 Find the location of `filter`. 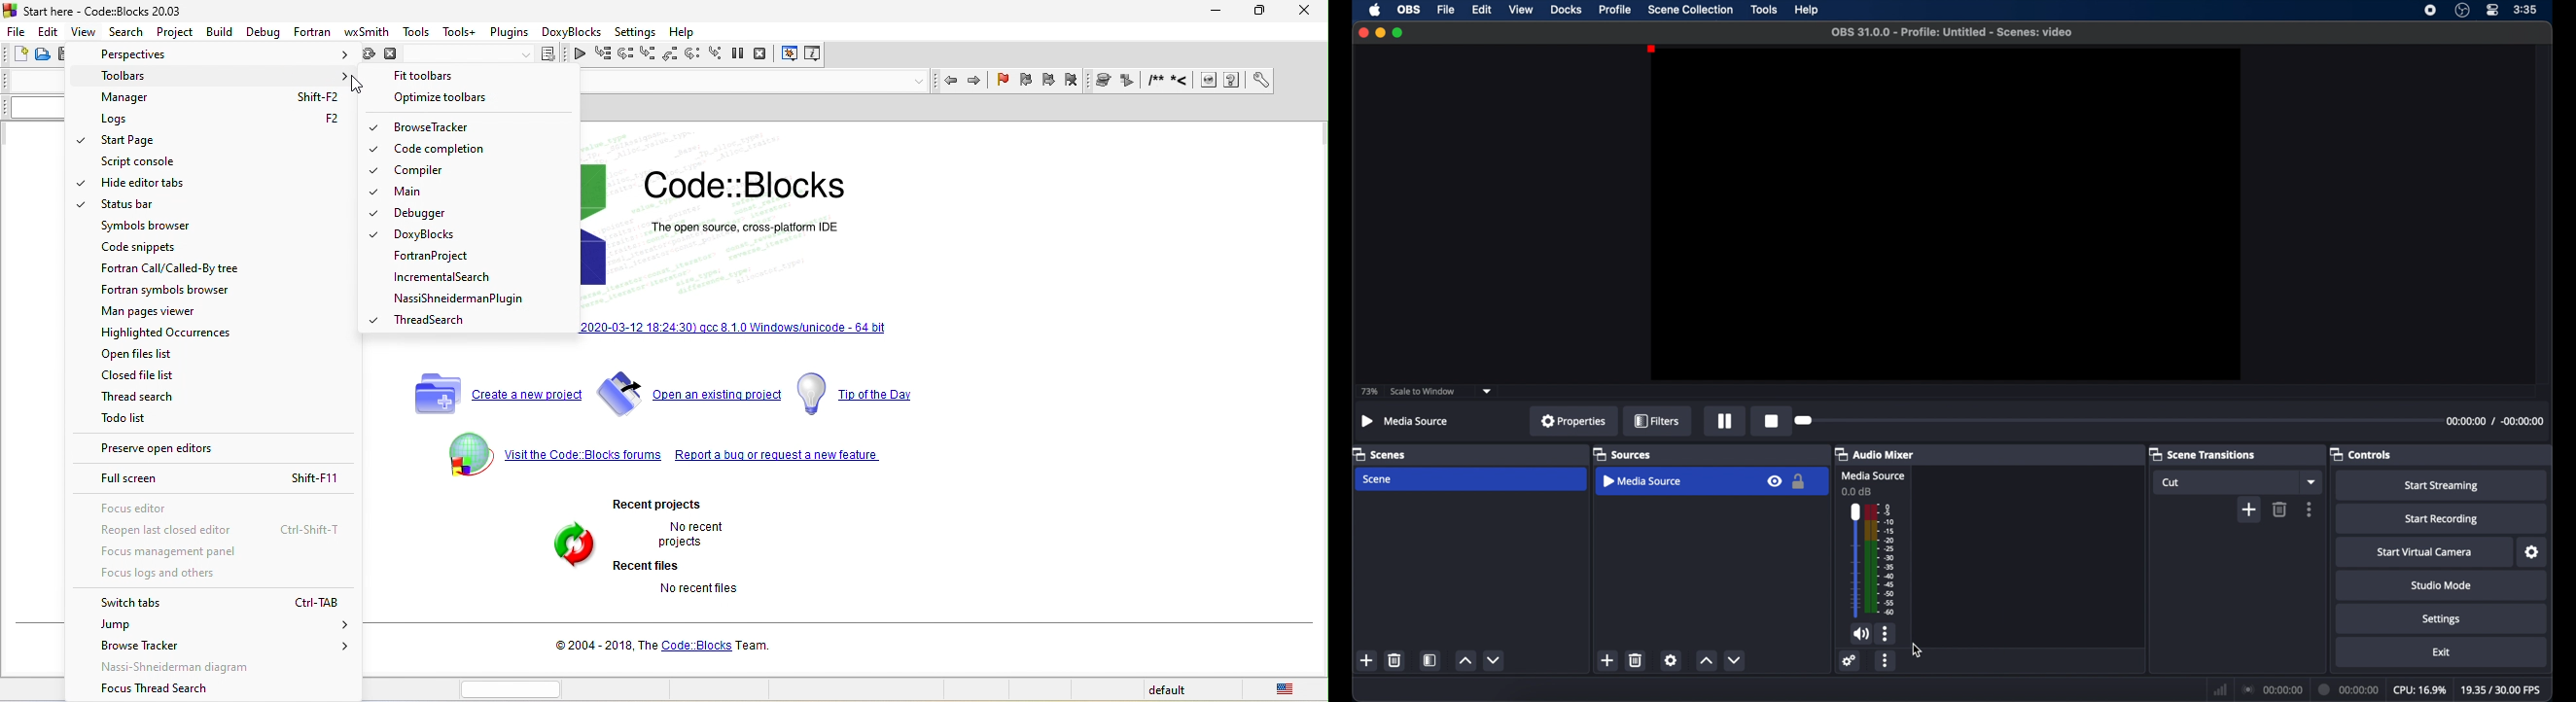

filter is located at coordinates (1657, 420).